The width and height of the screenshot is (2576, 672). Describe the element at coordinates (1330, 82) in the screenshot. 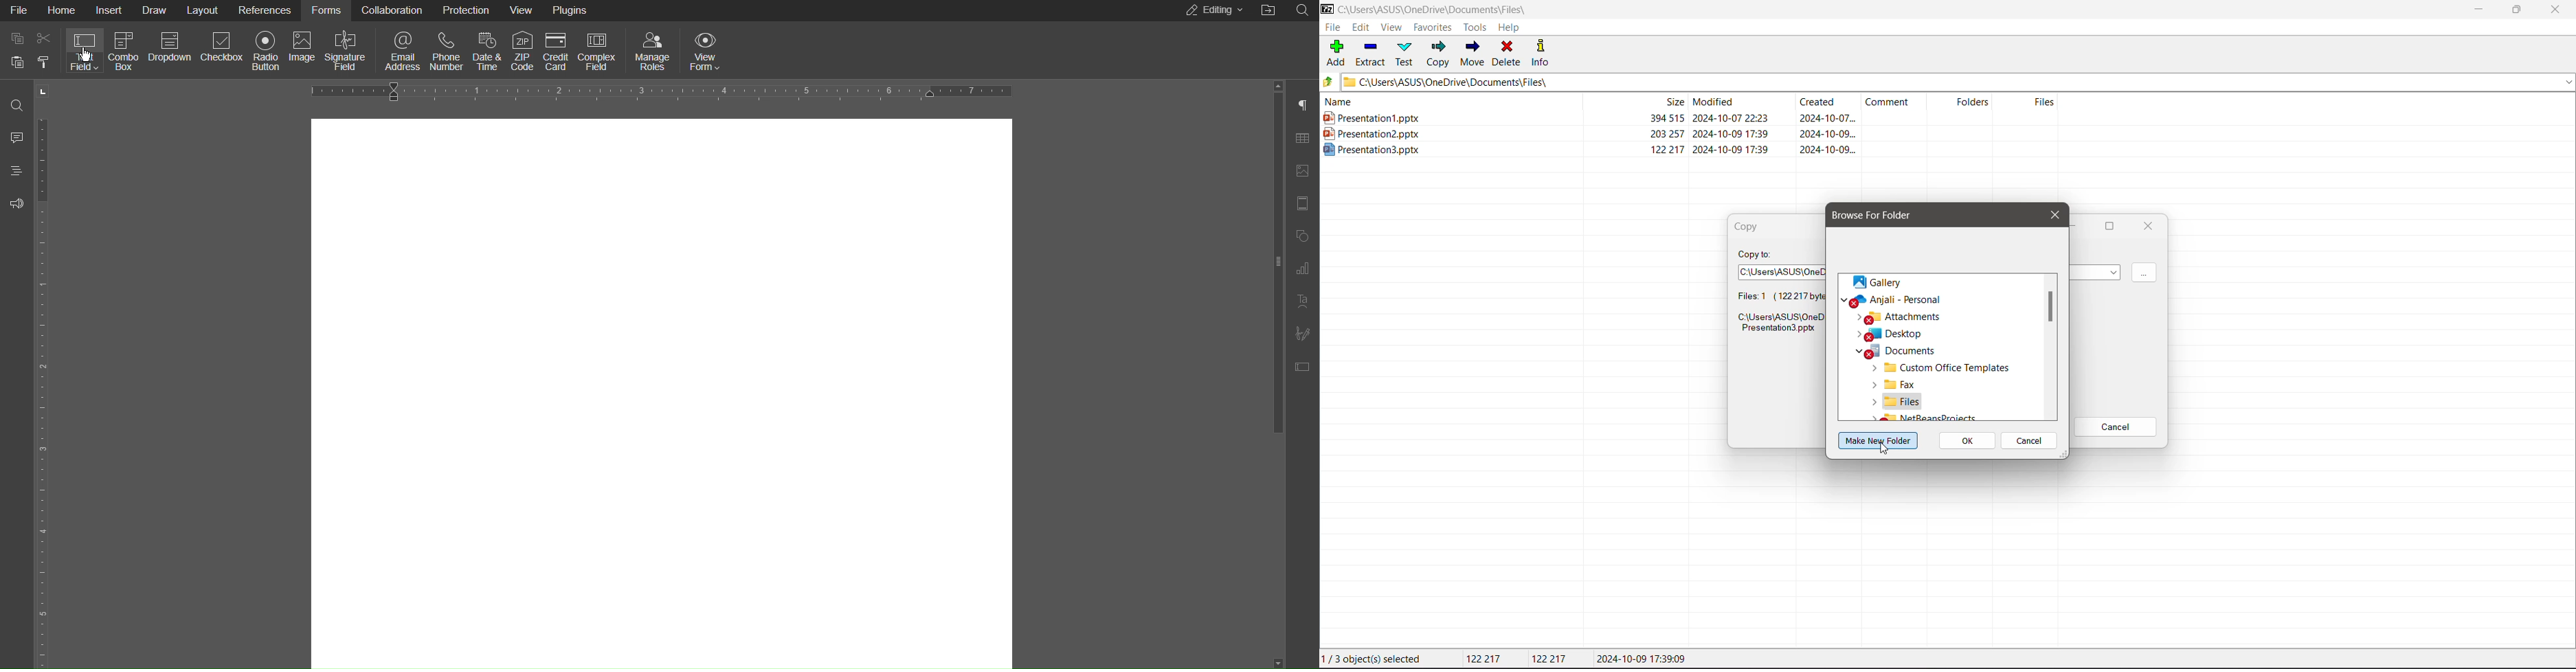

I see `Move Up one level` at that location.